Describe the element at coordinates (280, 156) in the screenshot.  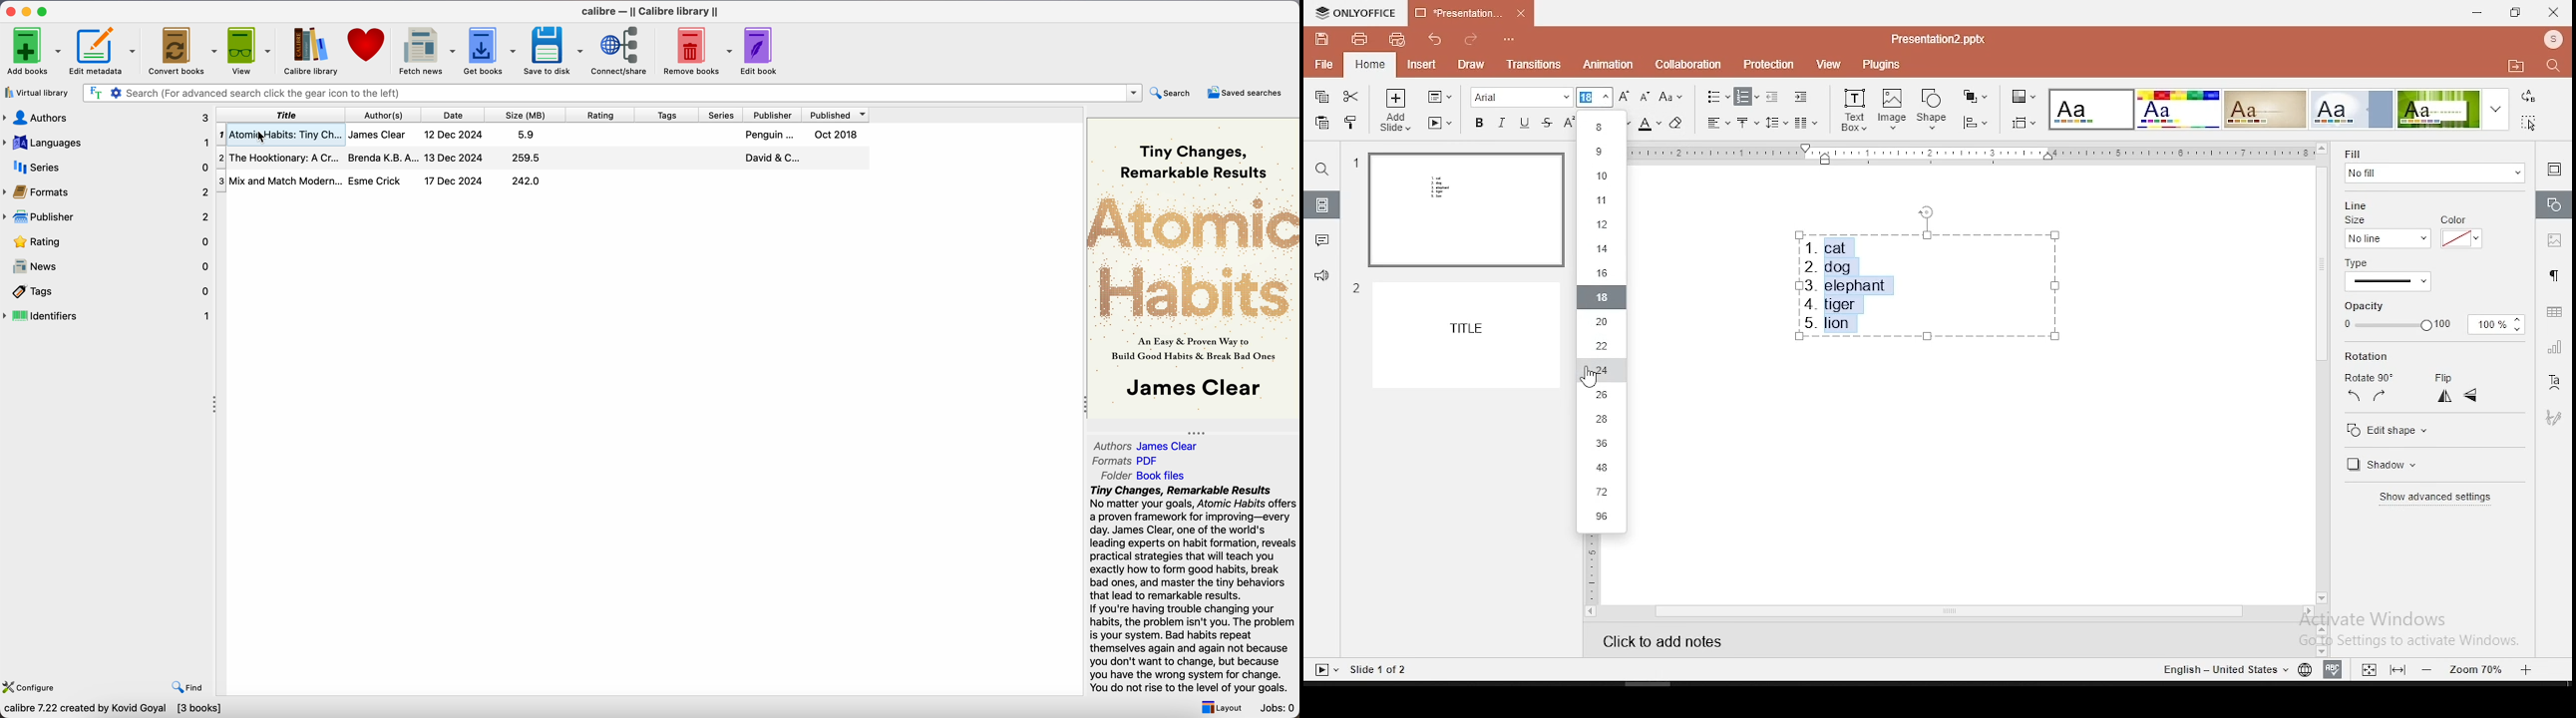
I see `The Hooktionary: A Cr...` at that location.